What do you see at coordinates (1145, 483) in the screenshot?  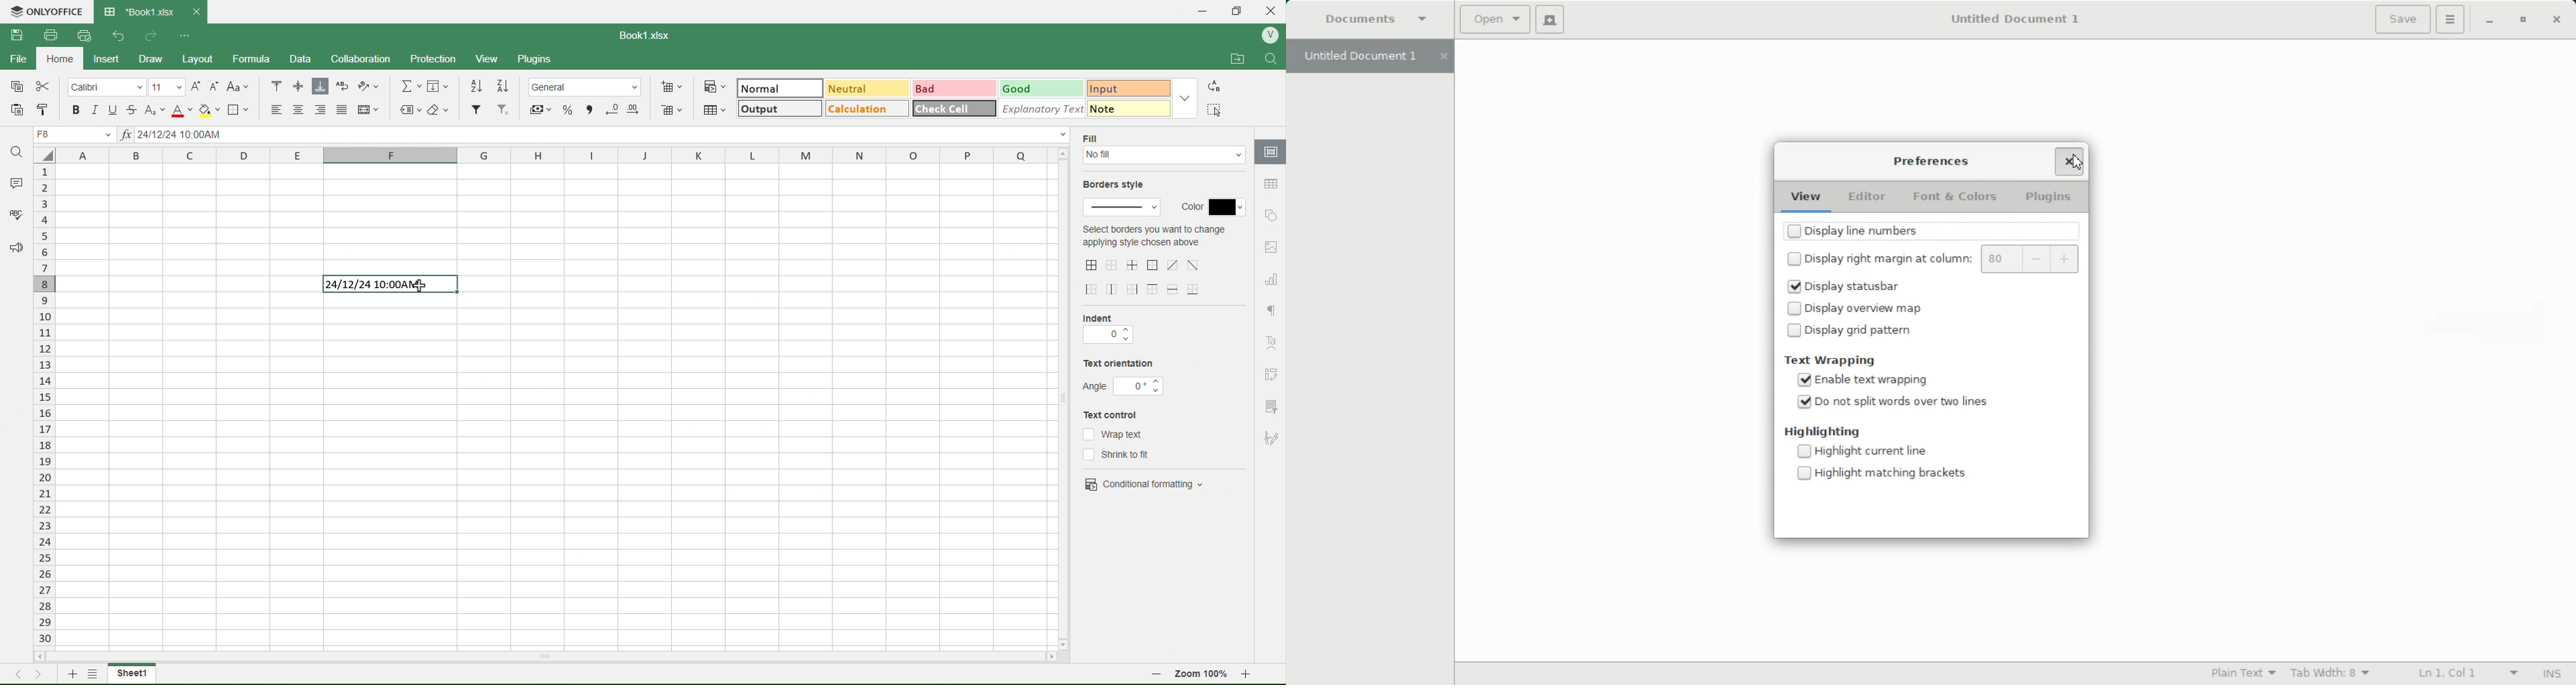 I see `condition formatting` at bounding box center [1145, 483].